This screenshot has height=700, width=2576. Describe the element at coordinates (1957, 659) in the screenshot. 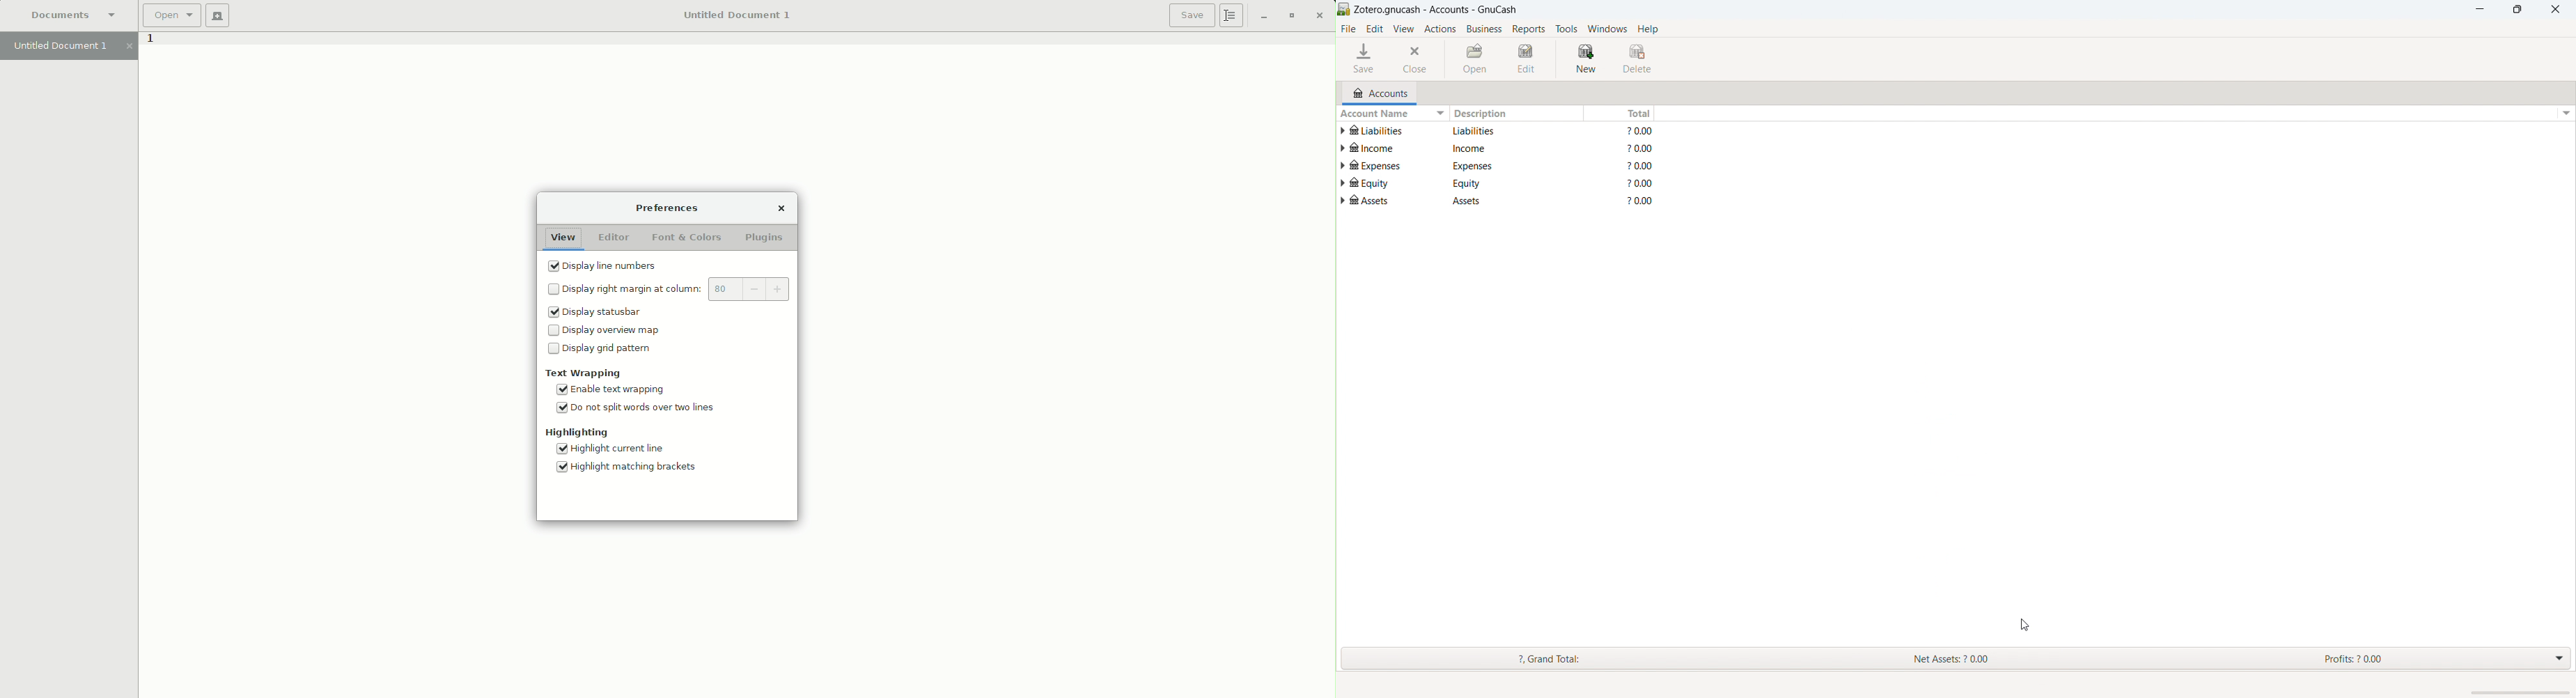

I see `Net Assets: ? 0.00` at that location.